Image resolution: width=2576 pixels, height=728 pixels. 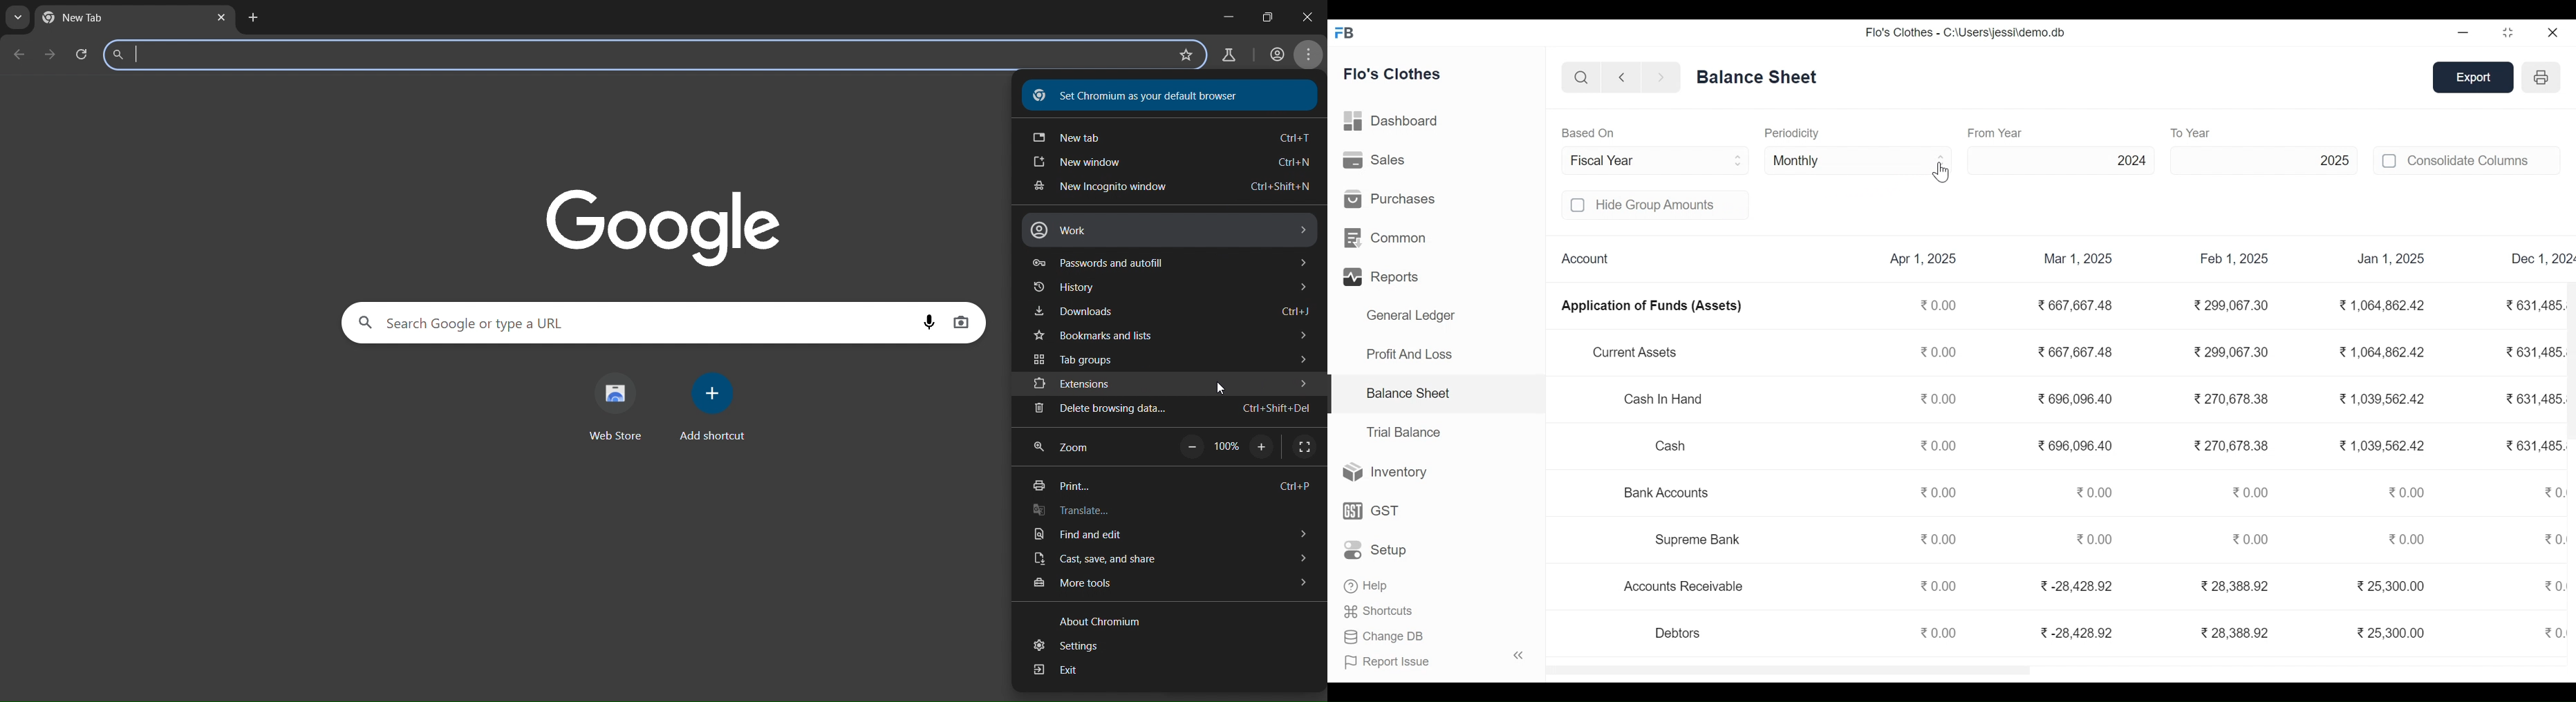 I want to click on FB logo, so click(x=1345, y=32).